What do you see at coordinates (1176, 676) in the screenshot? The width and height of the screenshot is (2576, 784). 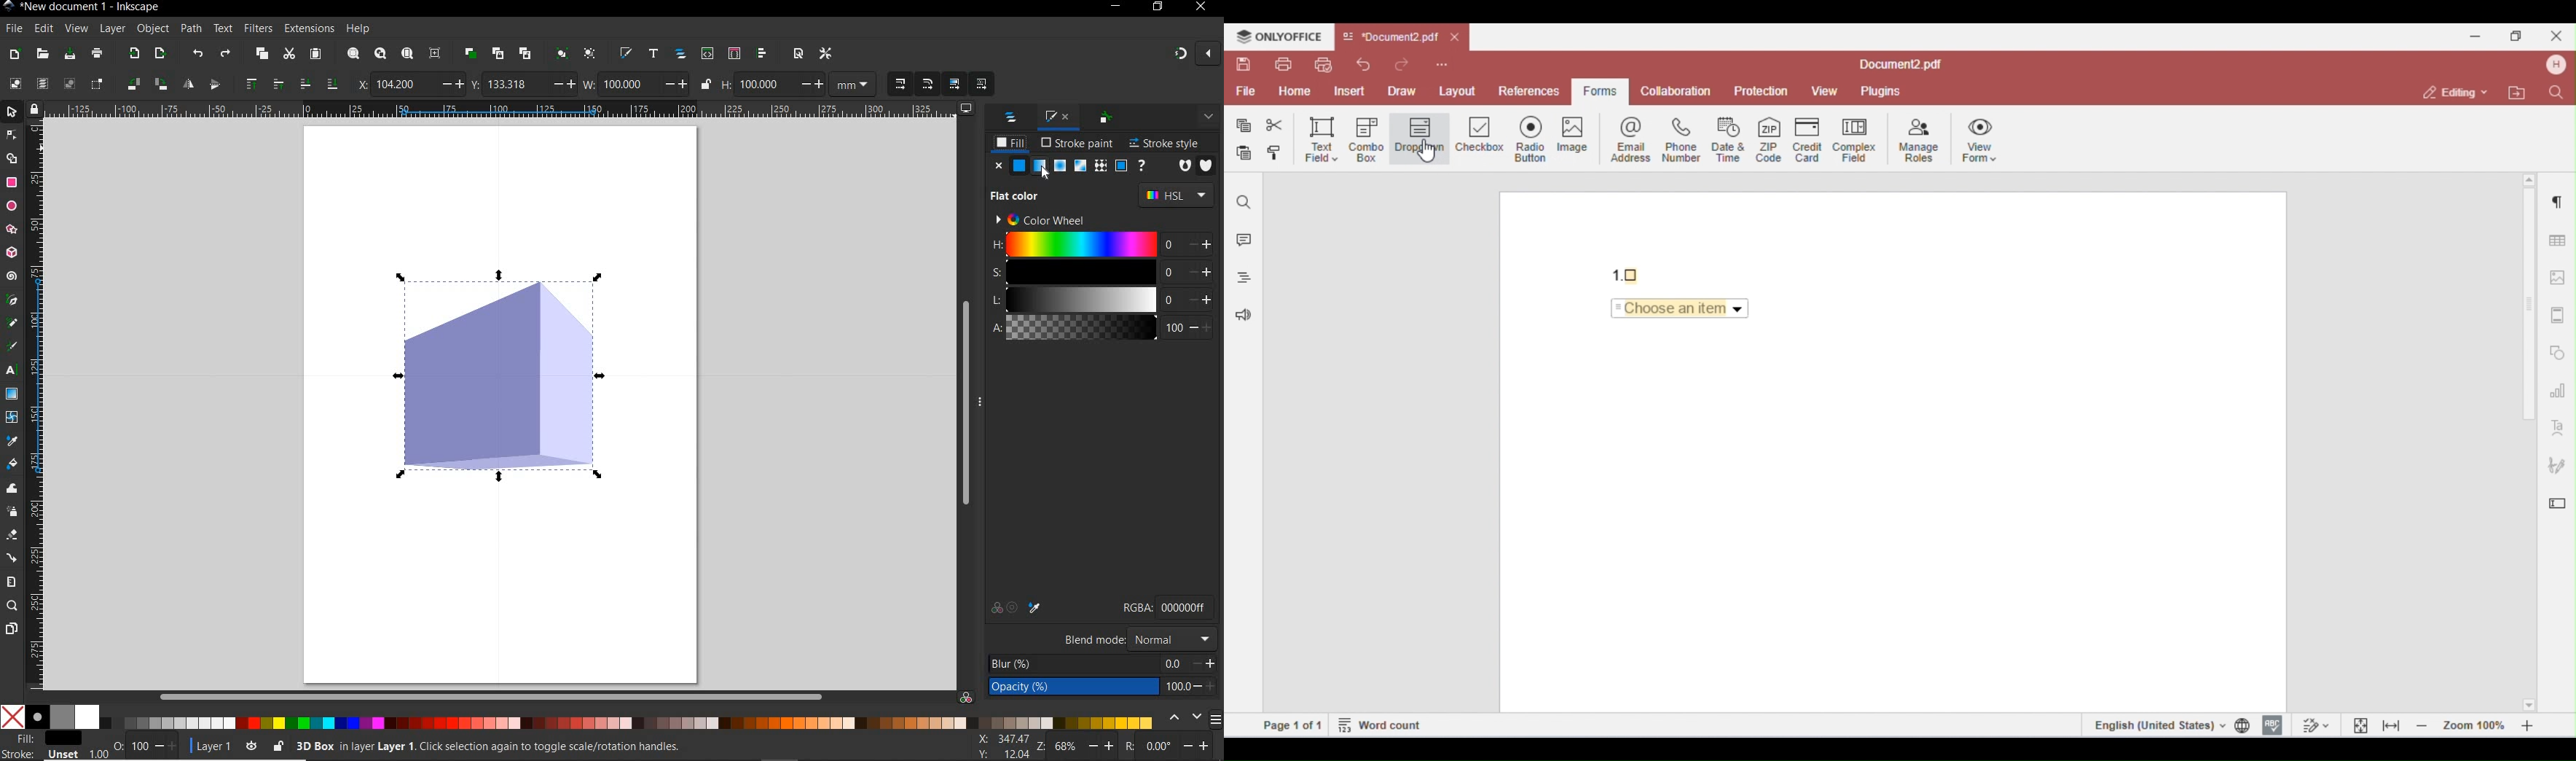 I see `0.0 100.0` at bounding box center [1176, 676].